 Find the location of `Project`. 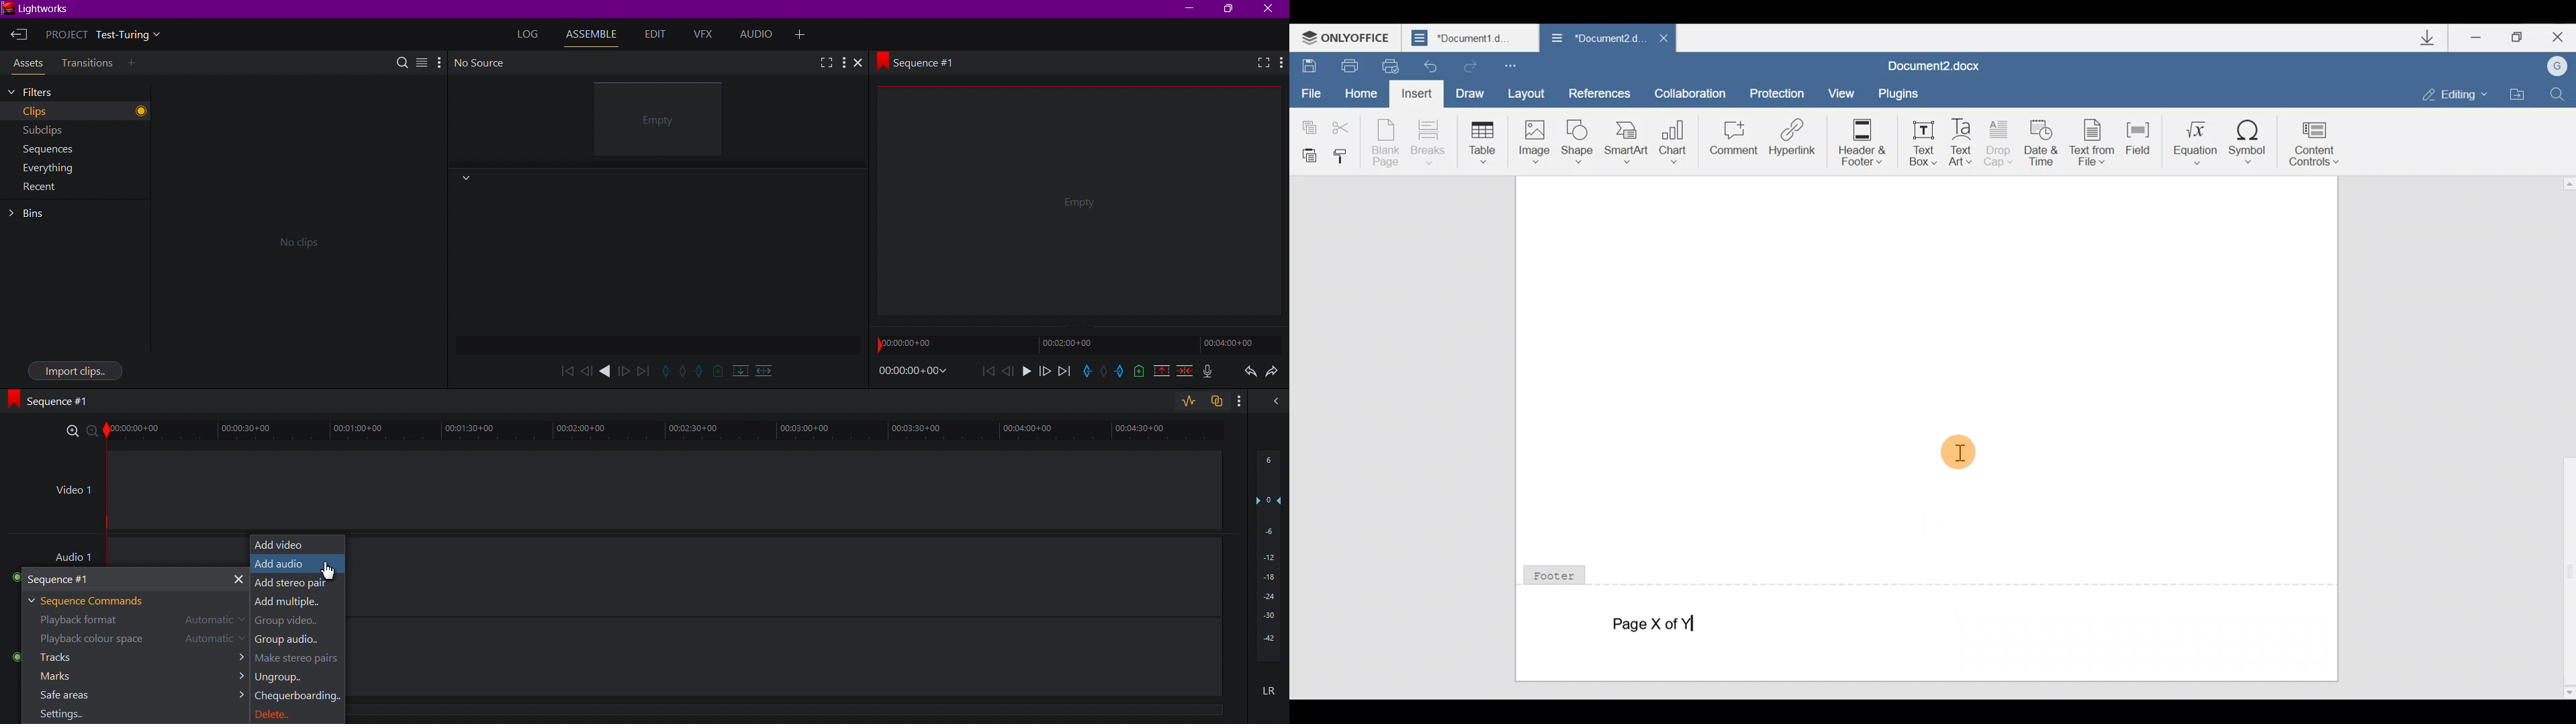

Project is located at coordinates (107, 36).